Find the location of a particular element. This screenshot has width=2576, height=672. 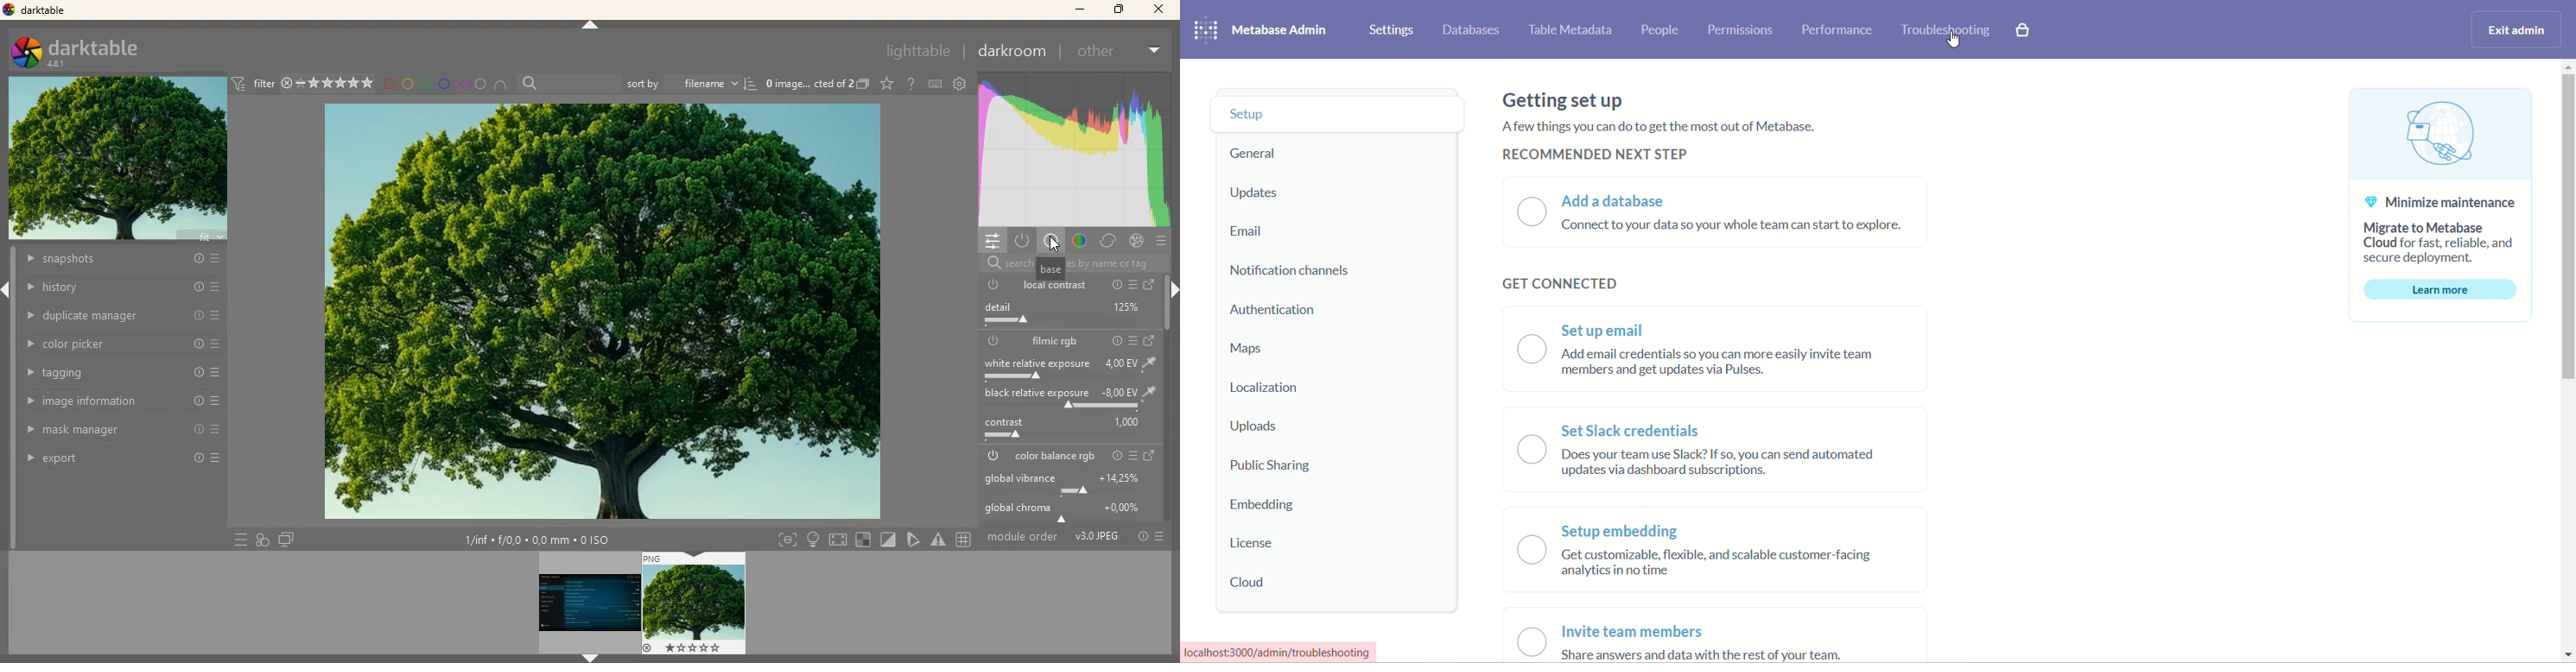

green circle is located at coordinates (424, 84).